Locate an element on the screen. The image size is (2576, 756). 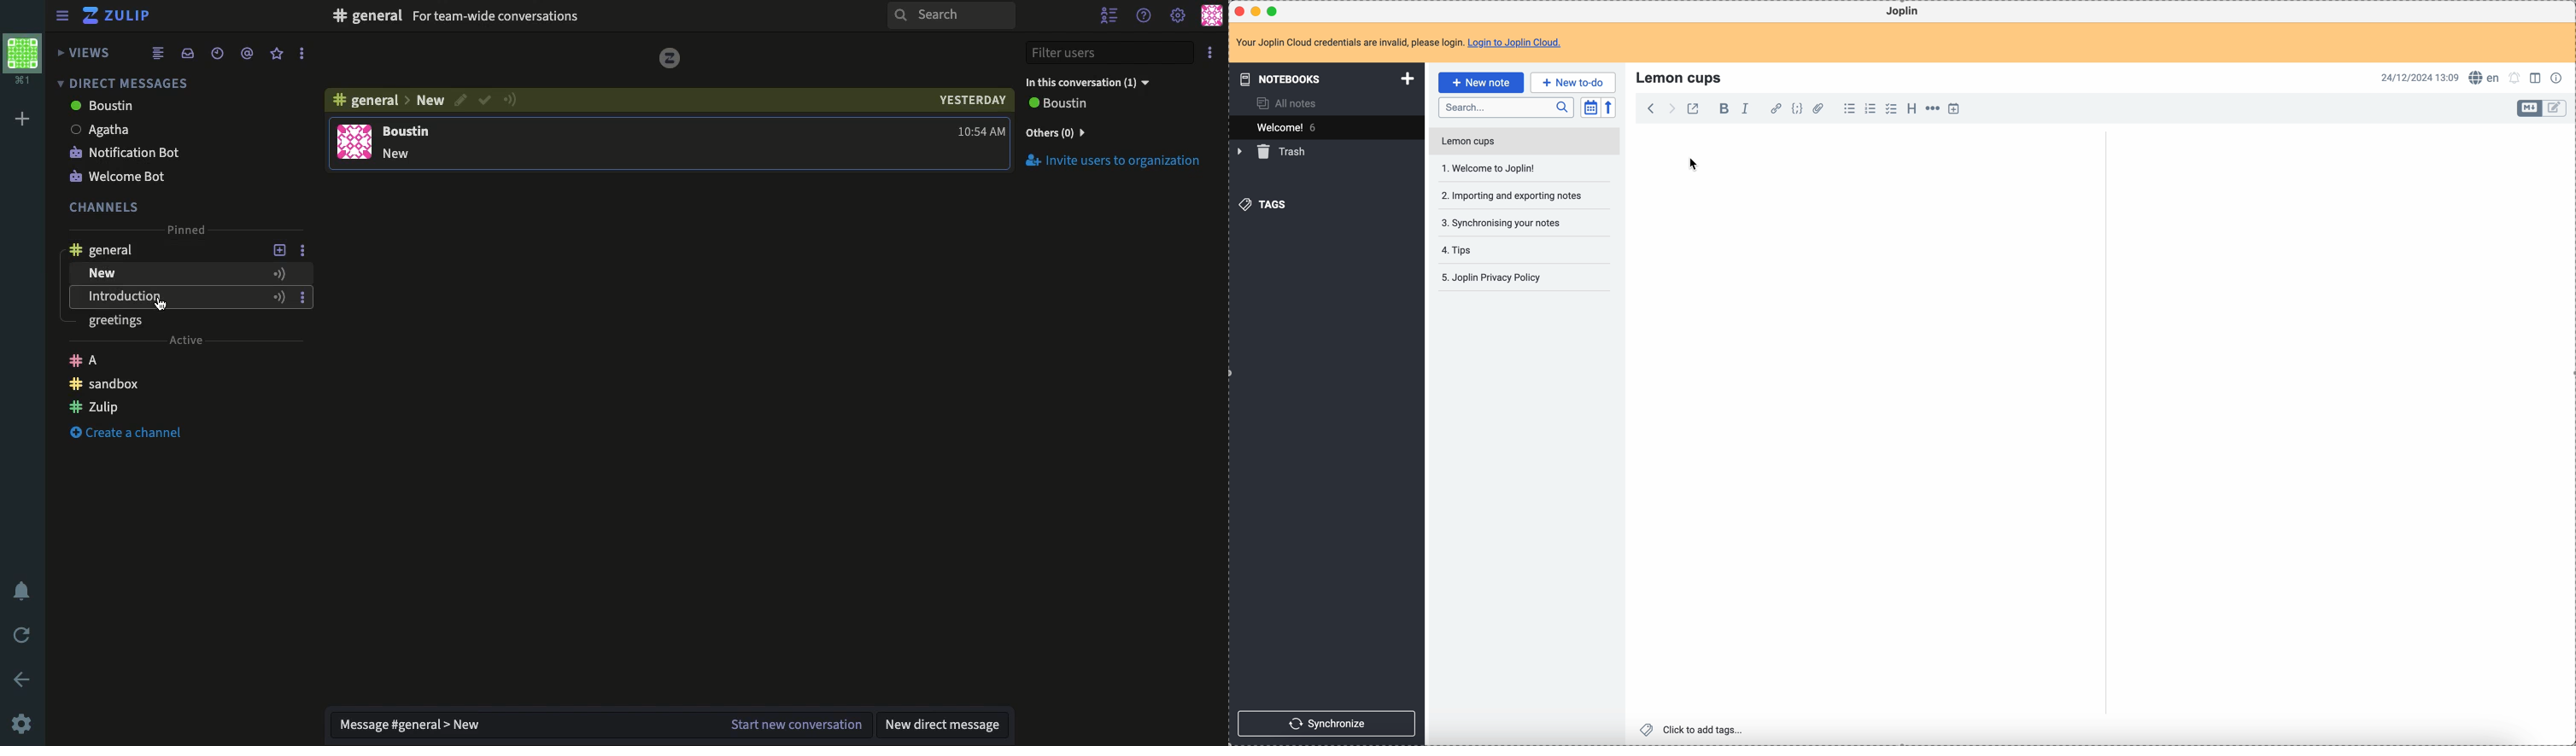
insert time is located at coordinates (1954, 108).